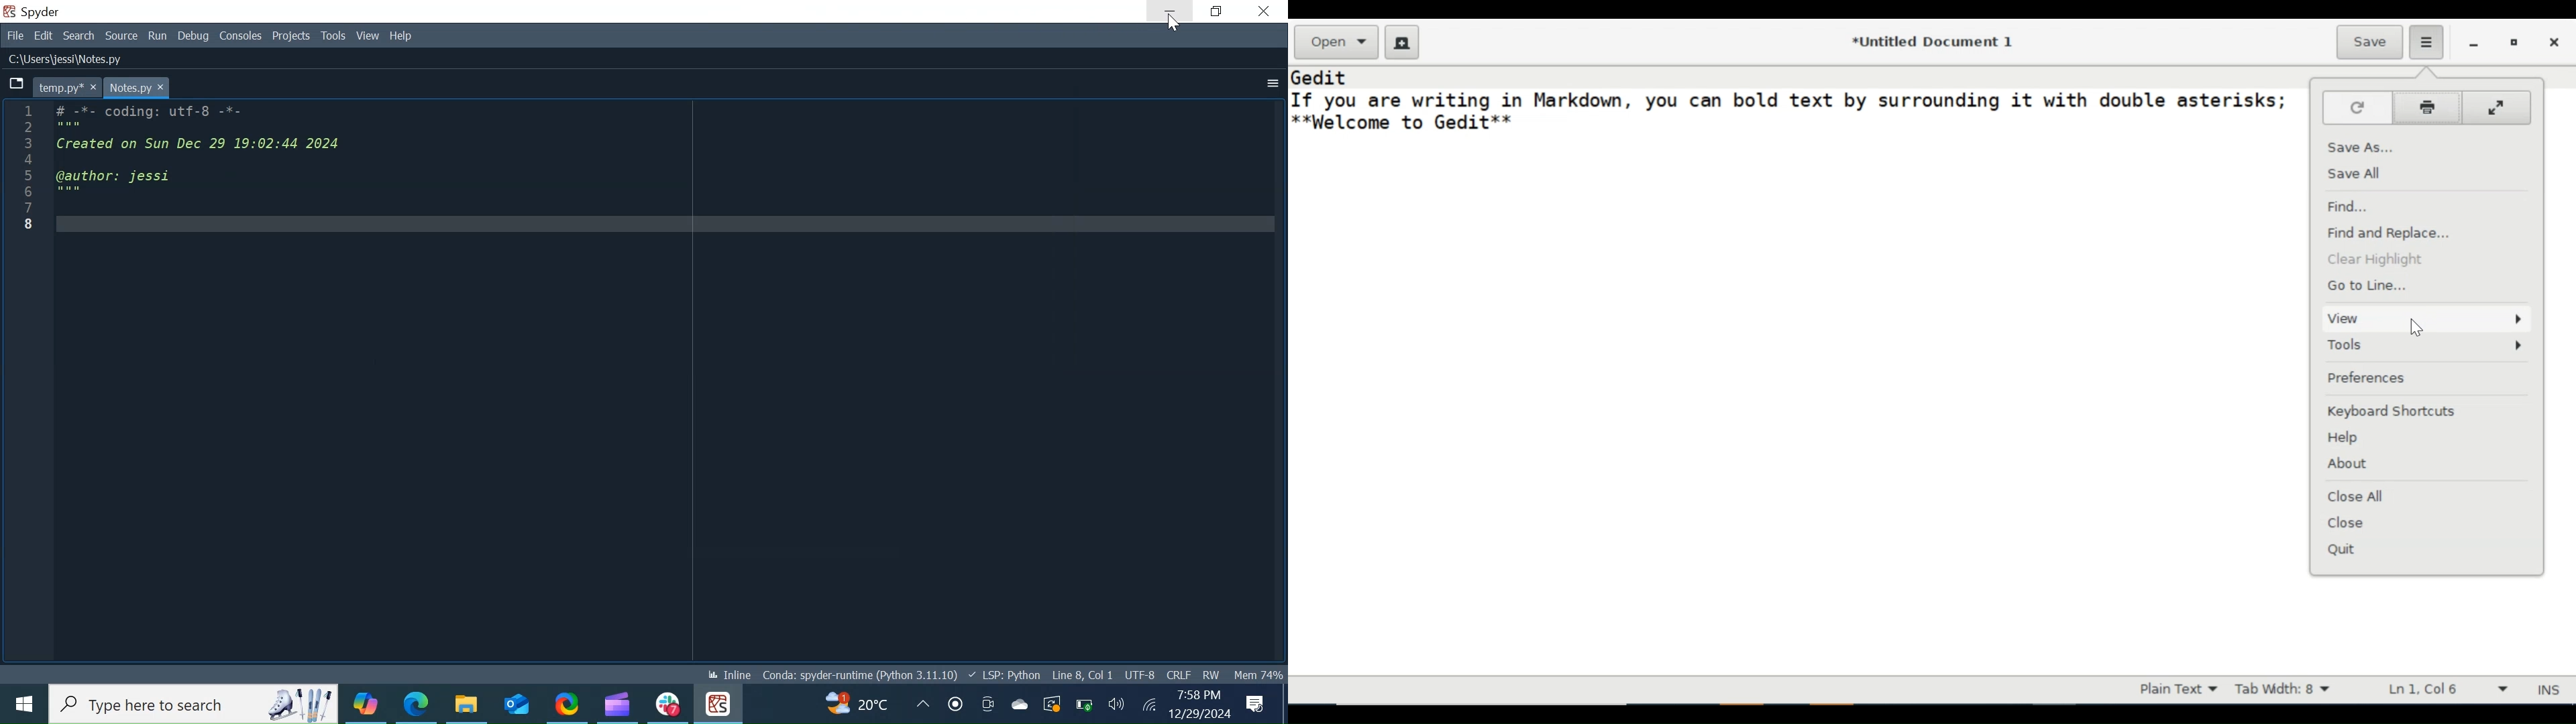  Describe the element at coordinates (665, 704) in the screenshot. I see `Slack Desktop icon` at that location.